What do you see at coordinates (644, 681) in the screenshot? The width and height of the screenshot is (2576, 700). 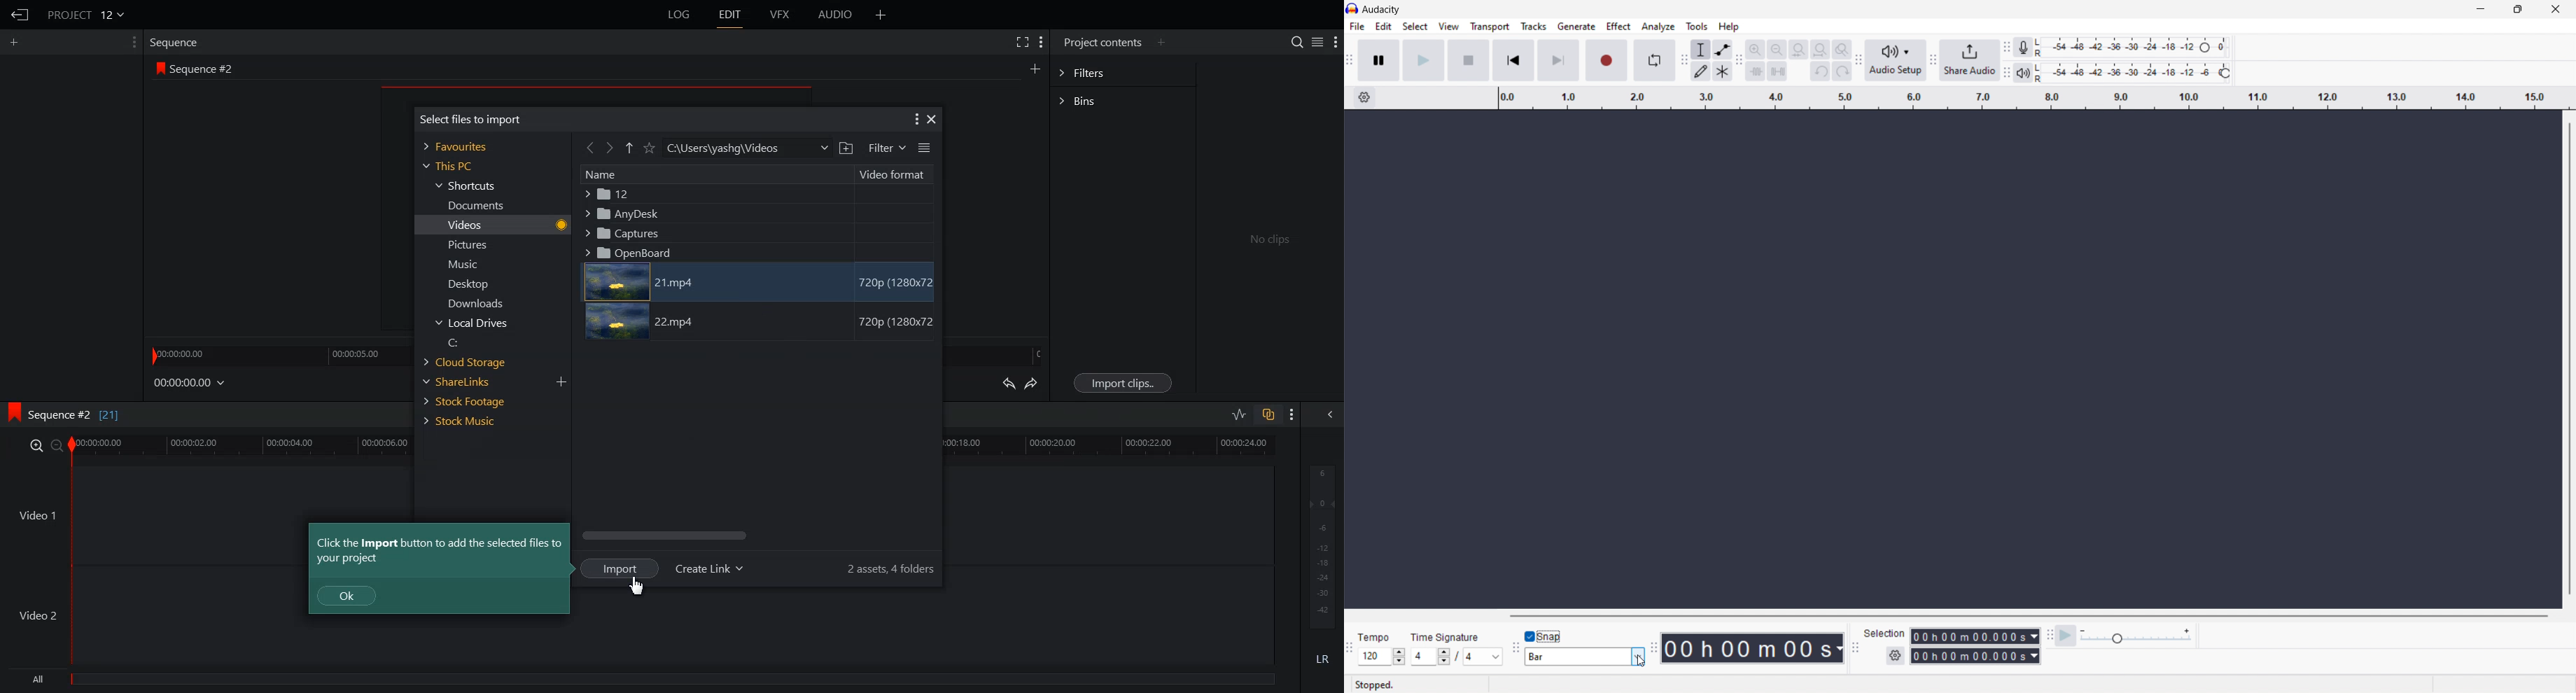 I see `All` at bounding box center [644, 681].